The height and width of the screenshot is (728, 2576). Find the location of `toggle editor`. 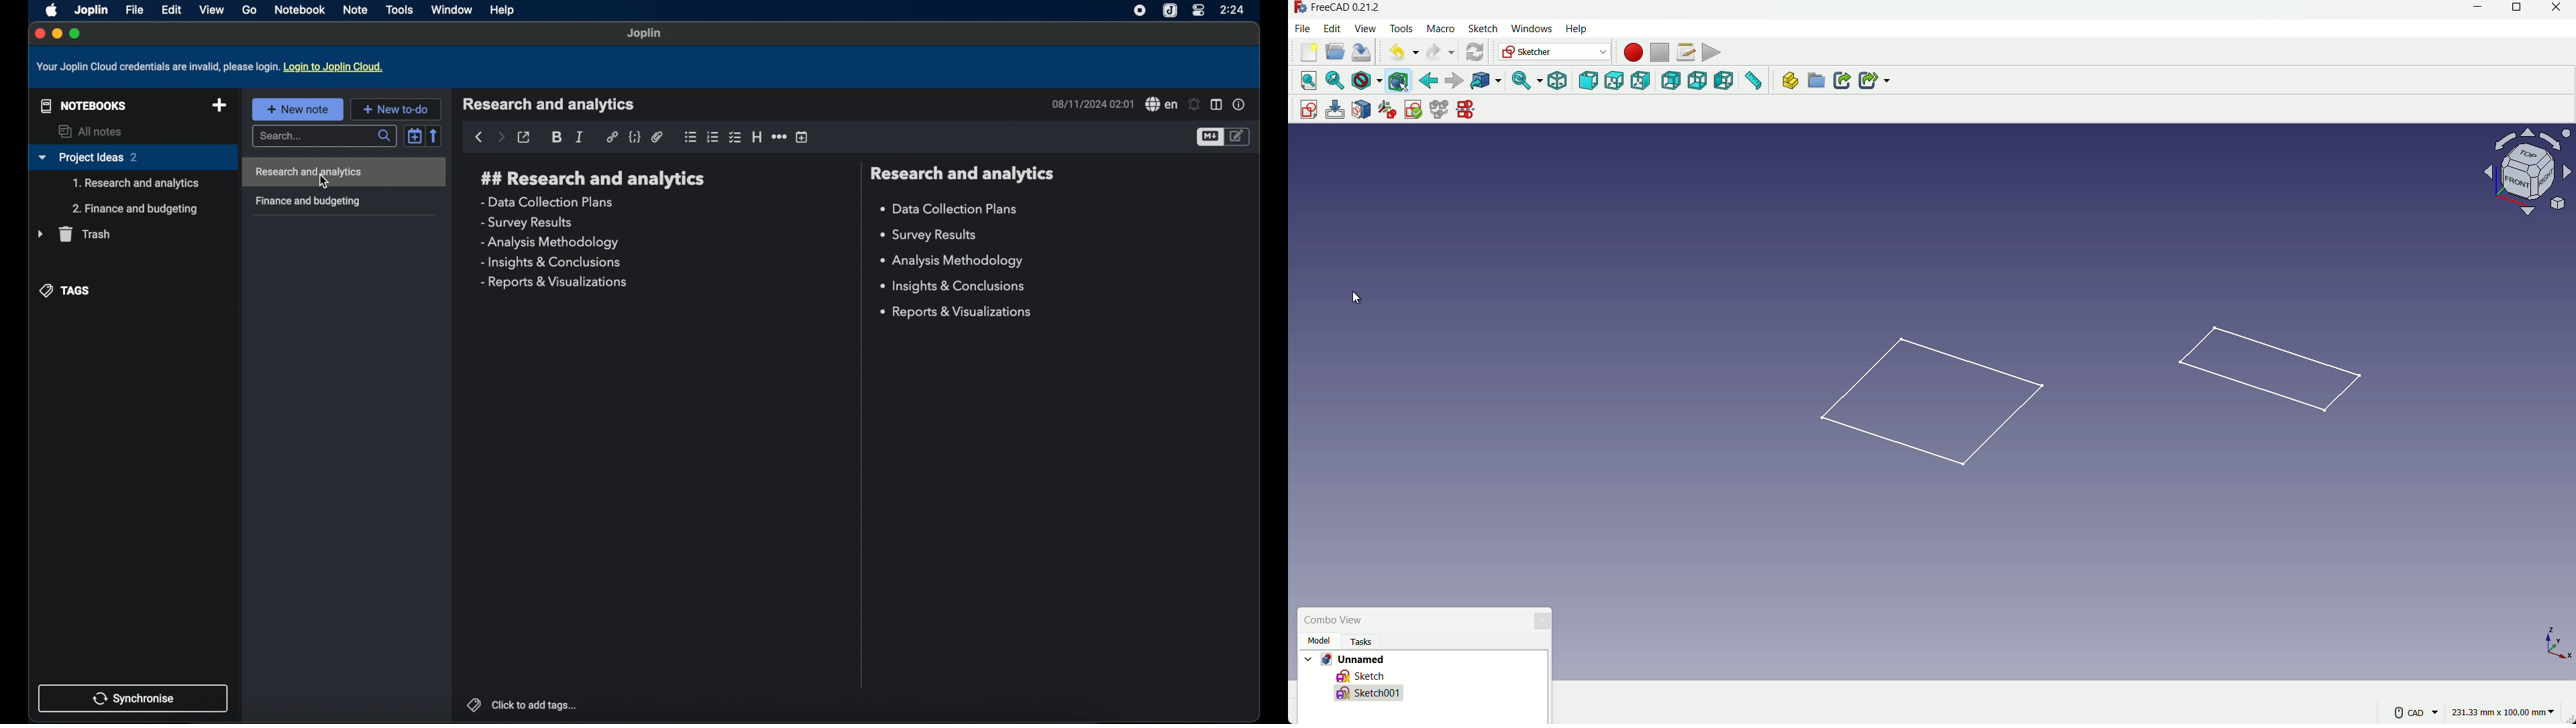

toggle editor is located at coordinates (1209, 137).